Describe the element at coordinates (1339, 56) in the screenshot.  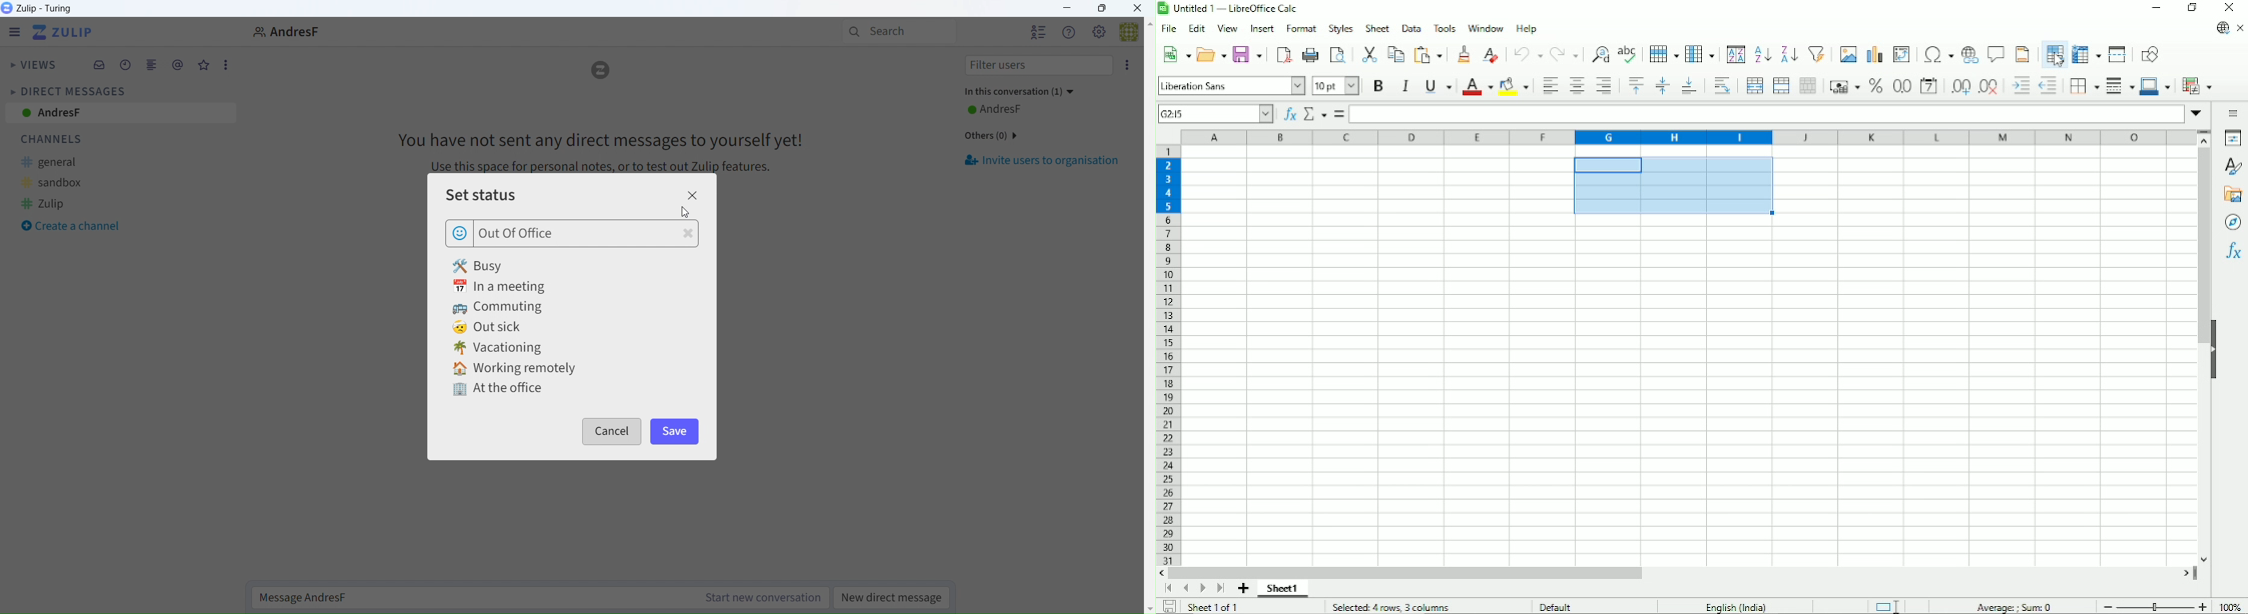
I see `Toggle print preview` at that location.